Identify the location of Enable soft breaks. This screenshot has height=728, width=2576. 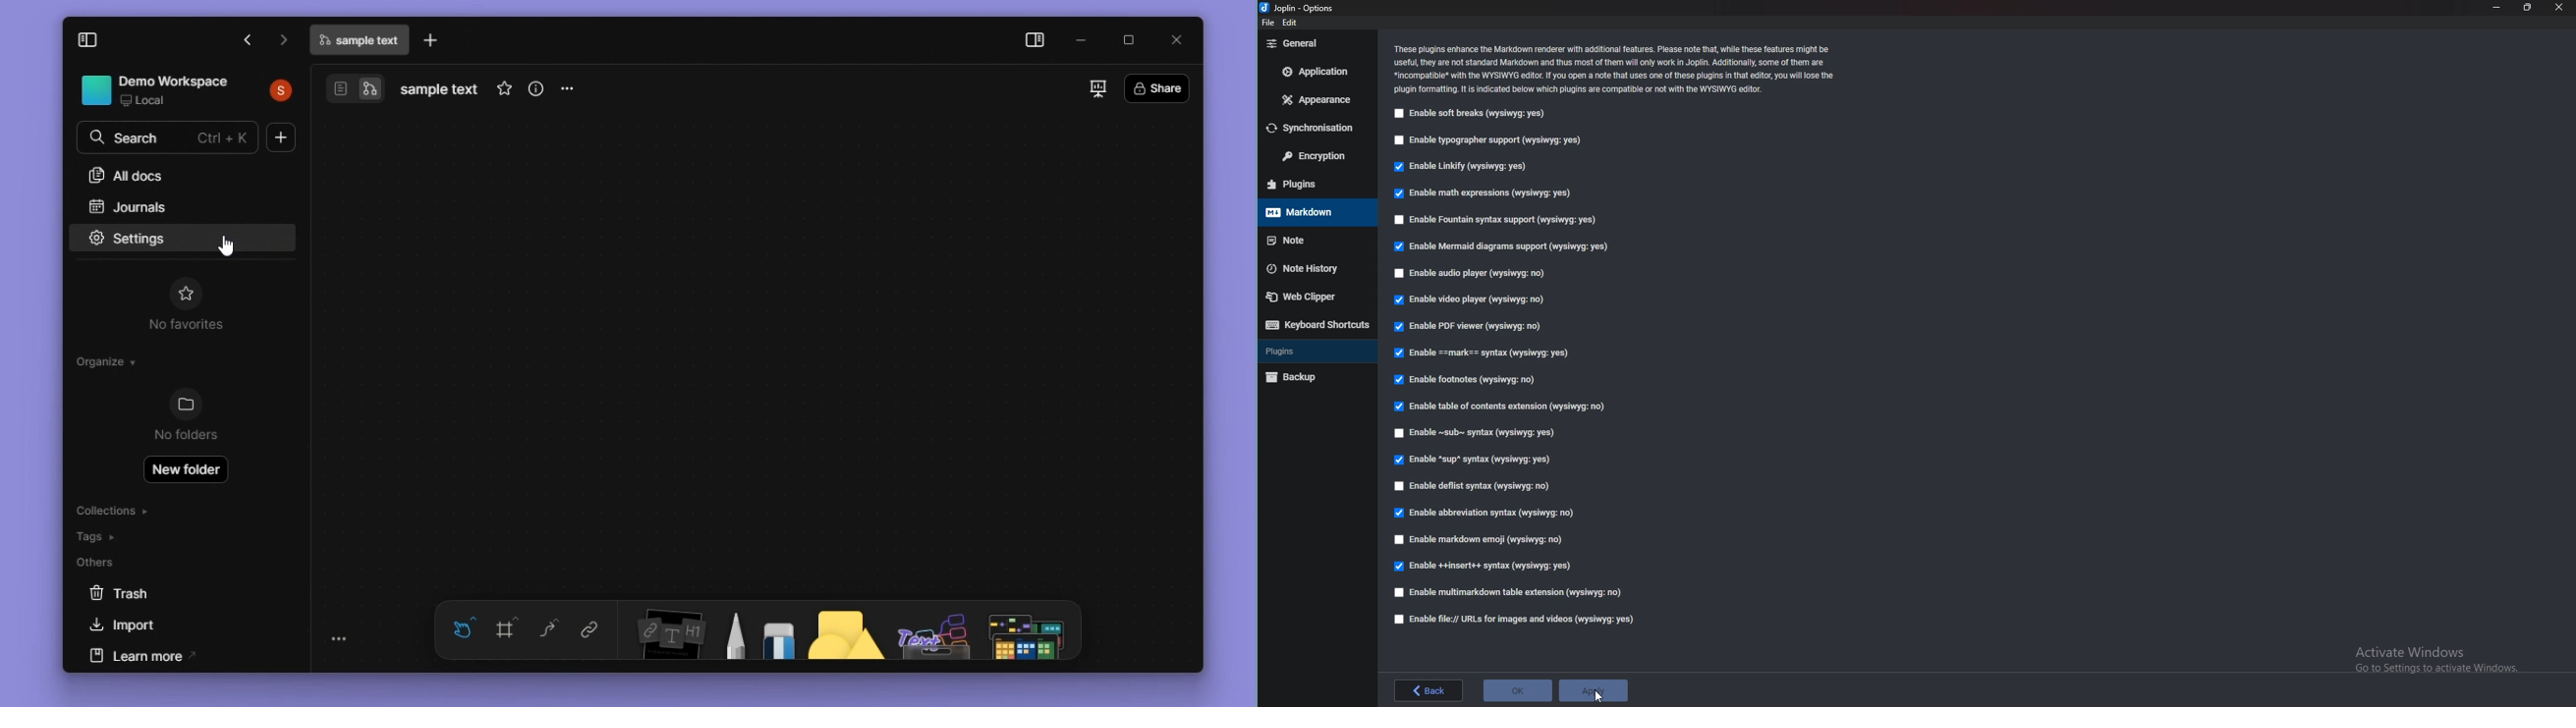
(1473, 114).